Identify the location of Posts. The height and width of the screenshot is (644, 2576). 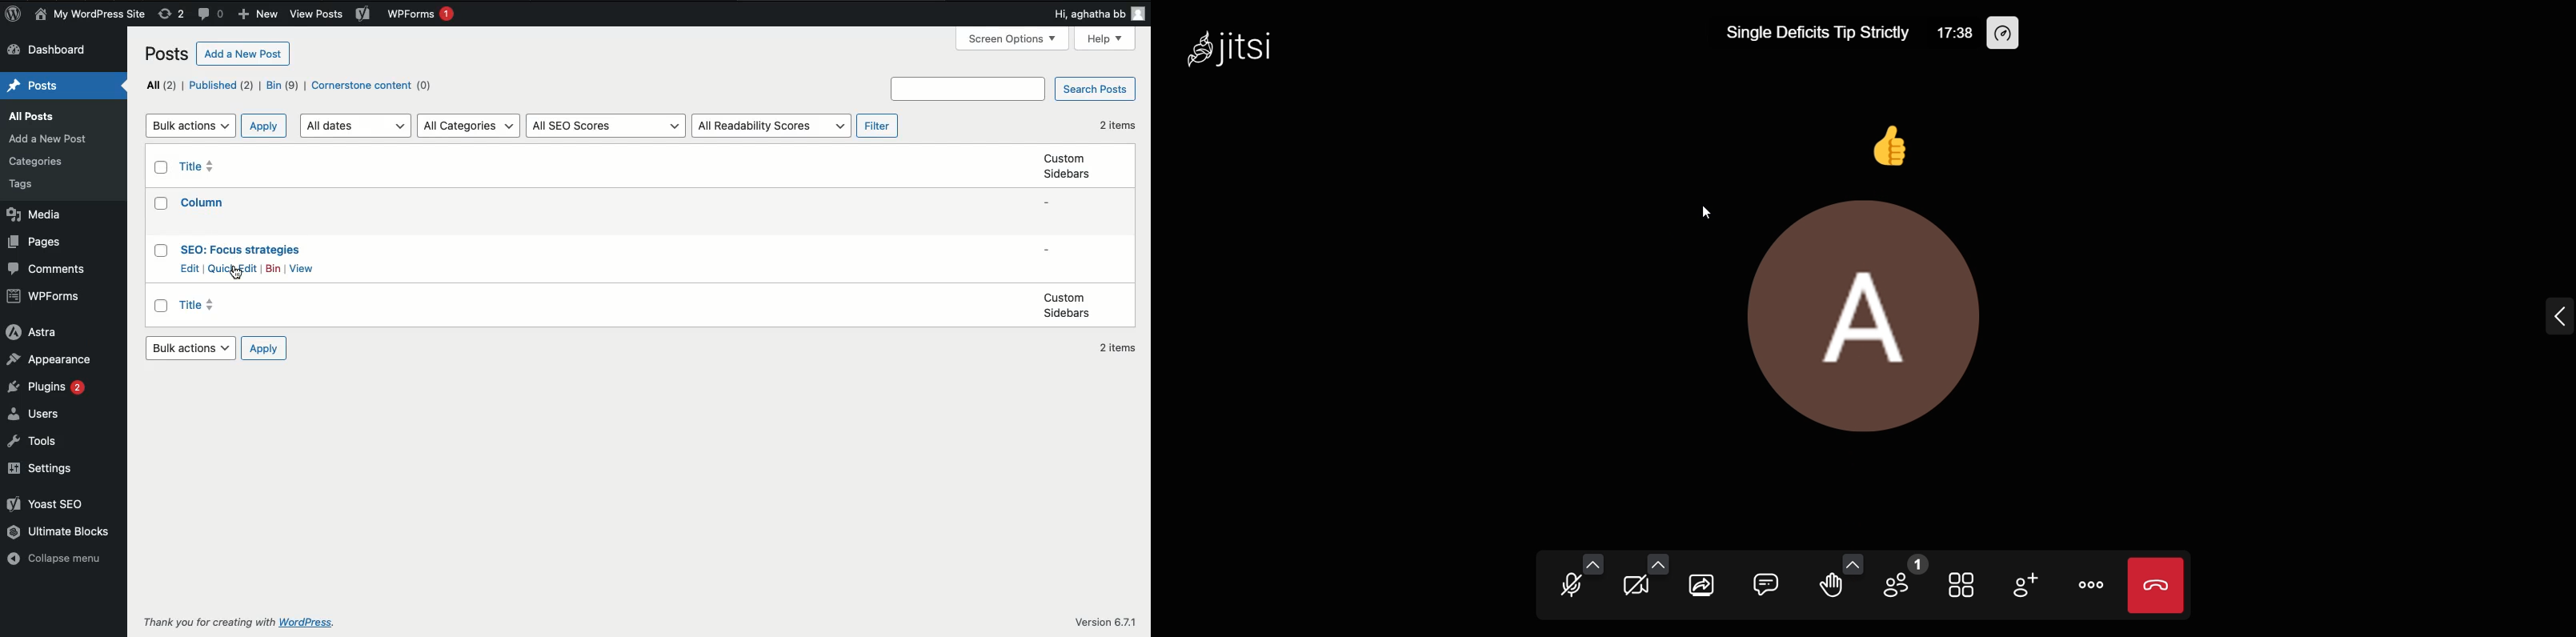
(32, 115).